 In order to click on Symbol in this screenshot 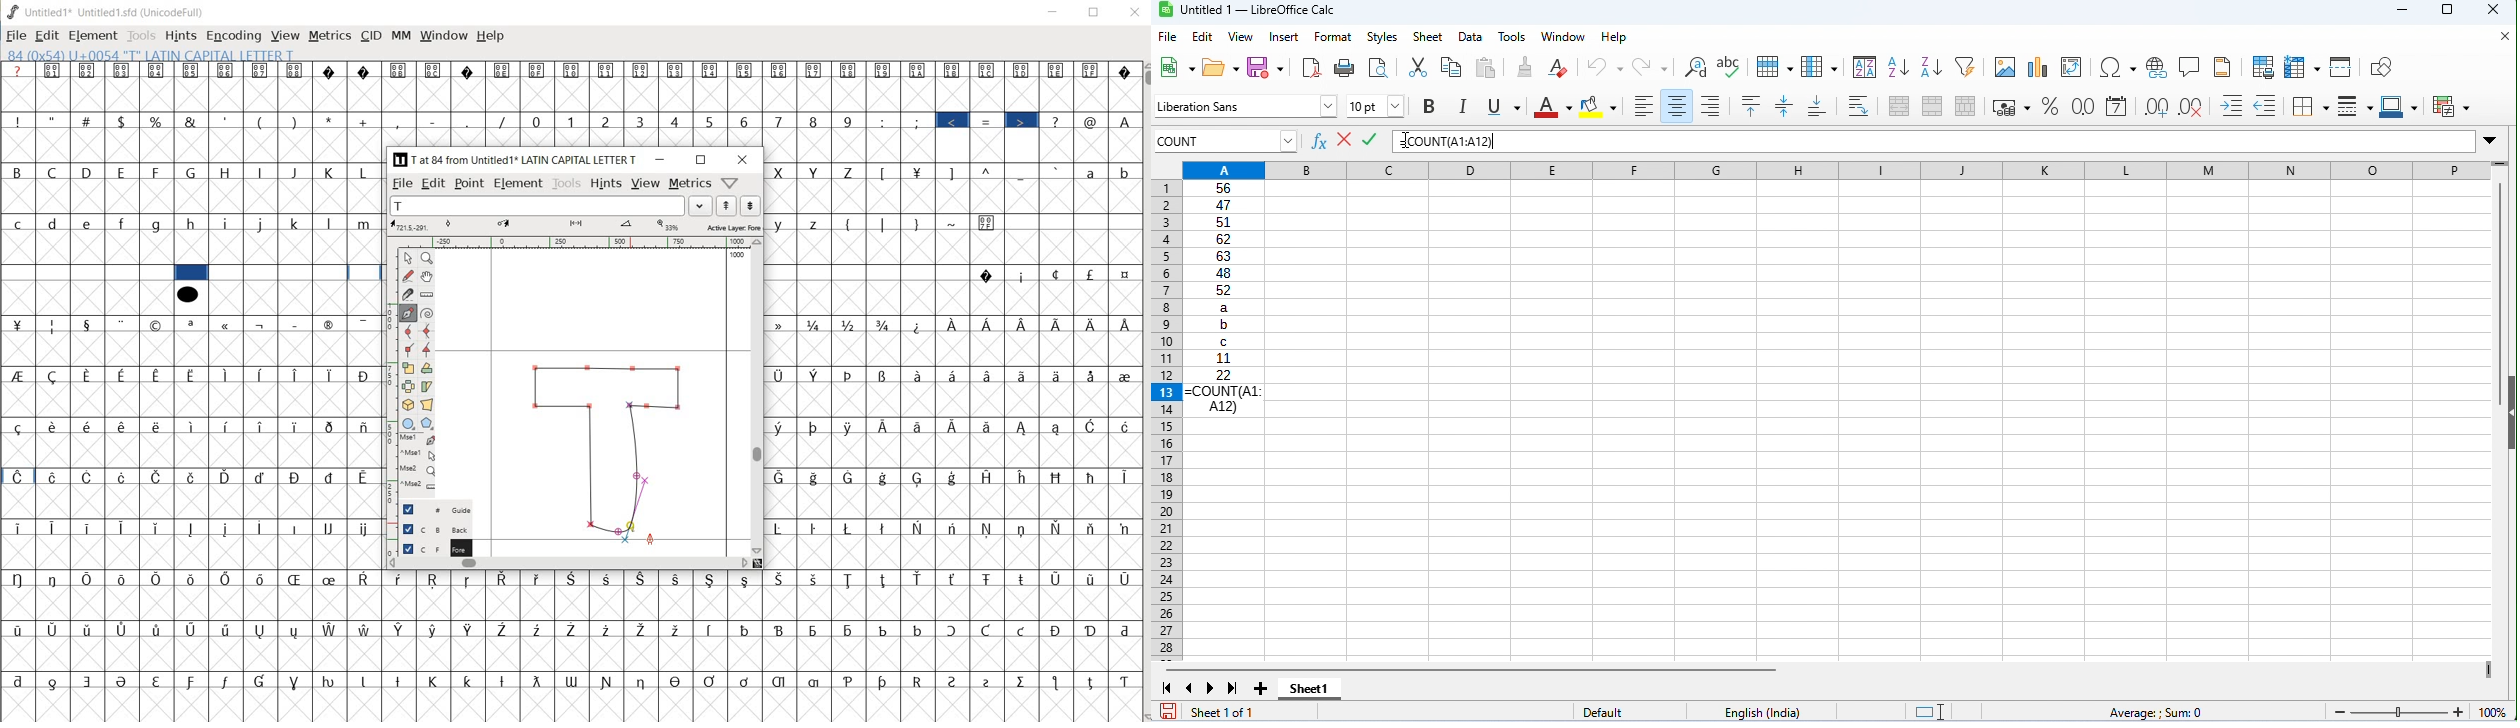, I will do `click(920, 579)`.